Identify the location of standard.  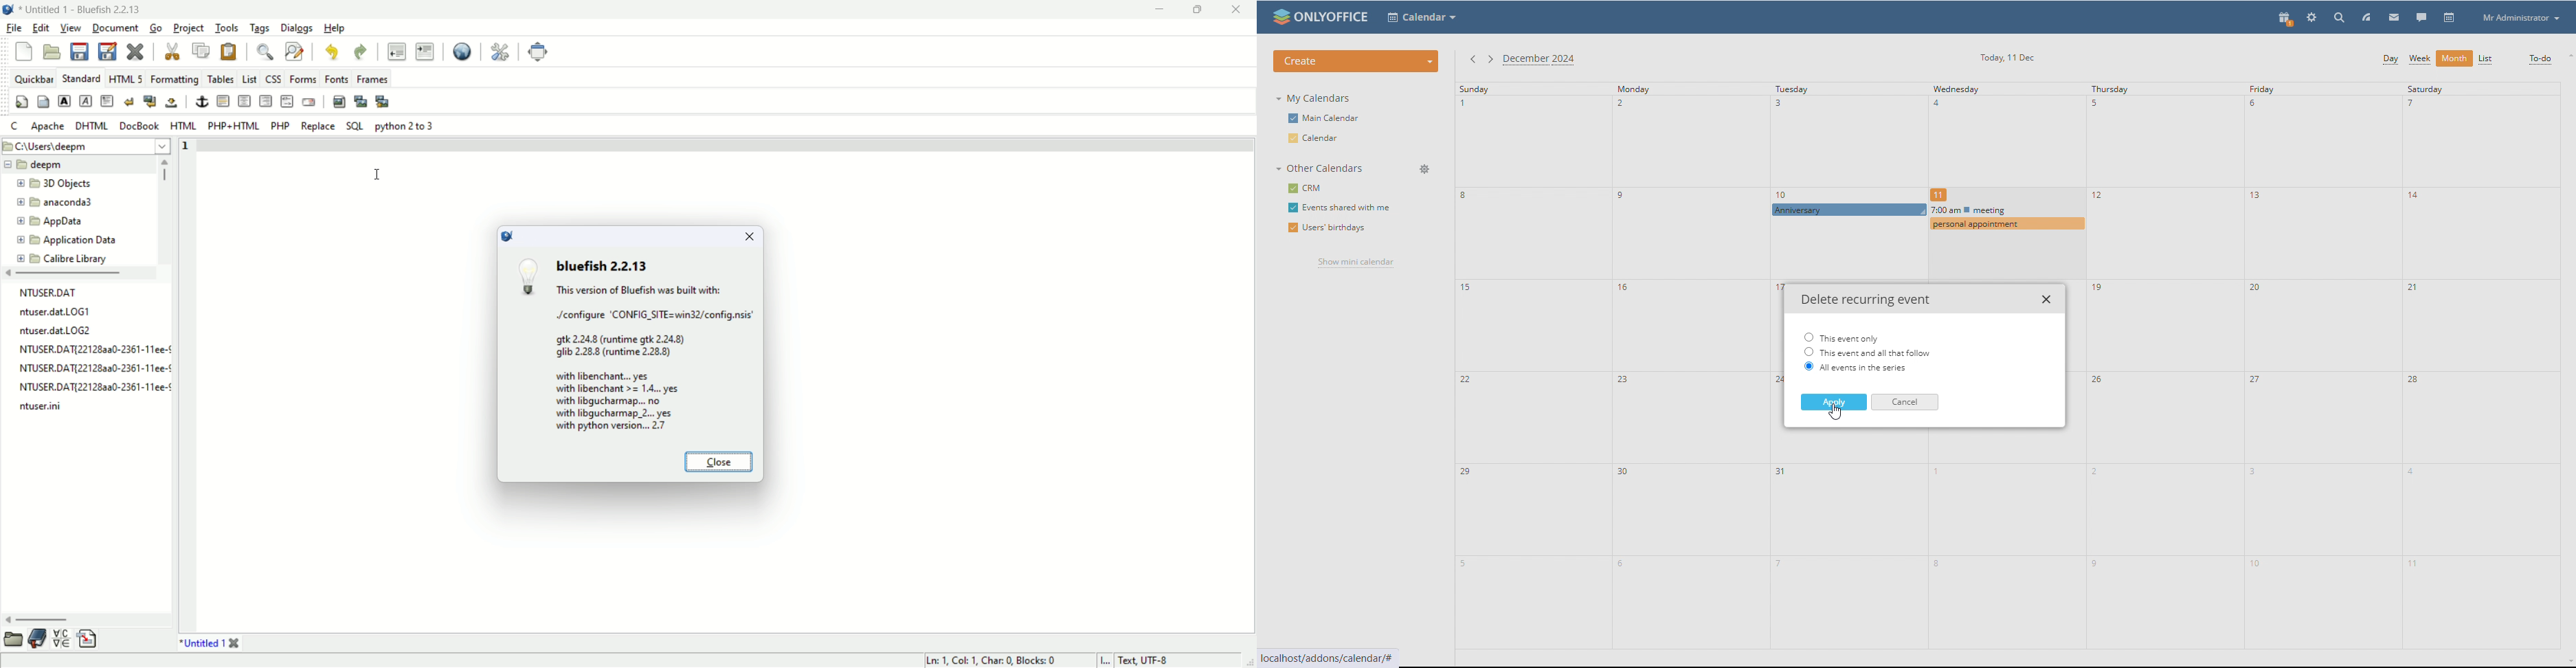
(81, 79).